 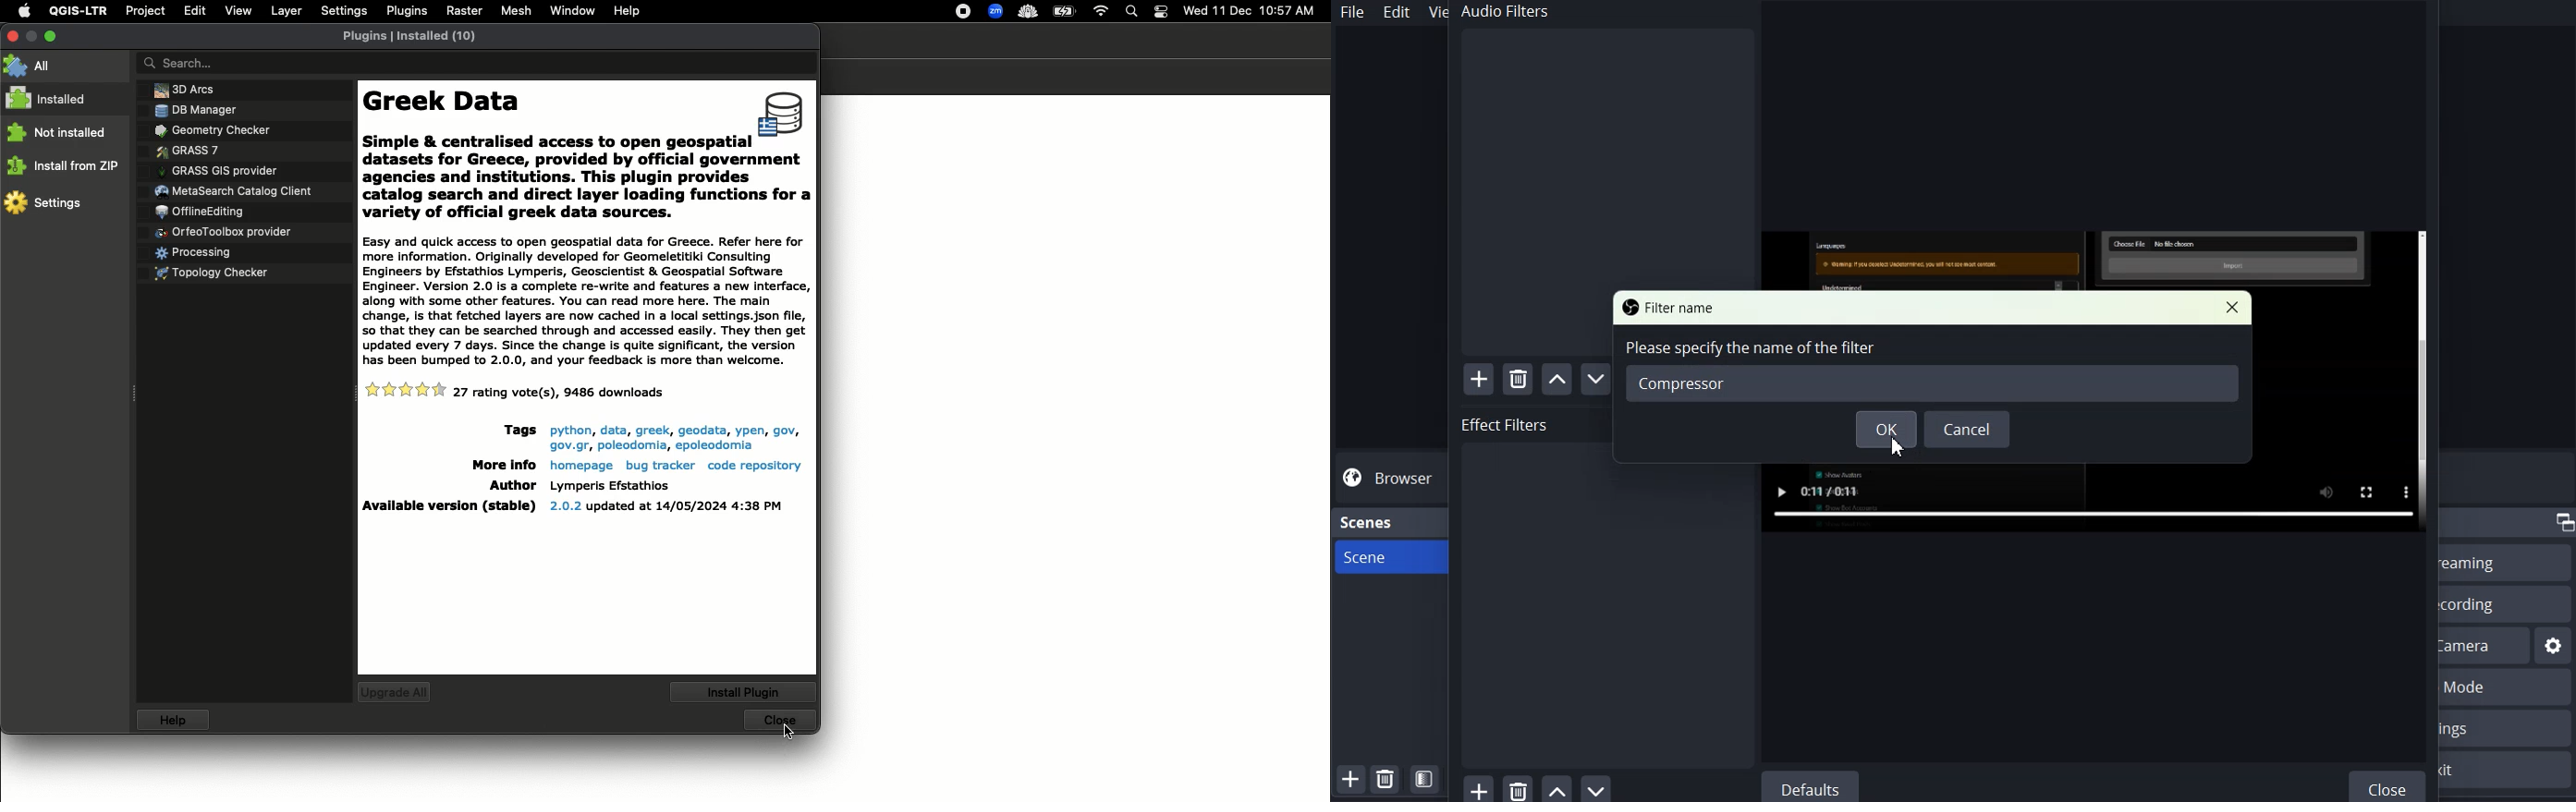 What do you see at coordinates (1933, 383) in the screenshot?
I see `Compressor` at bounding box center [1933, 383].